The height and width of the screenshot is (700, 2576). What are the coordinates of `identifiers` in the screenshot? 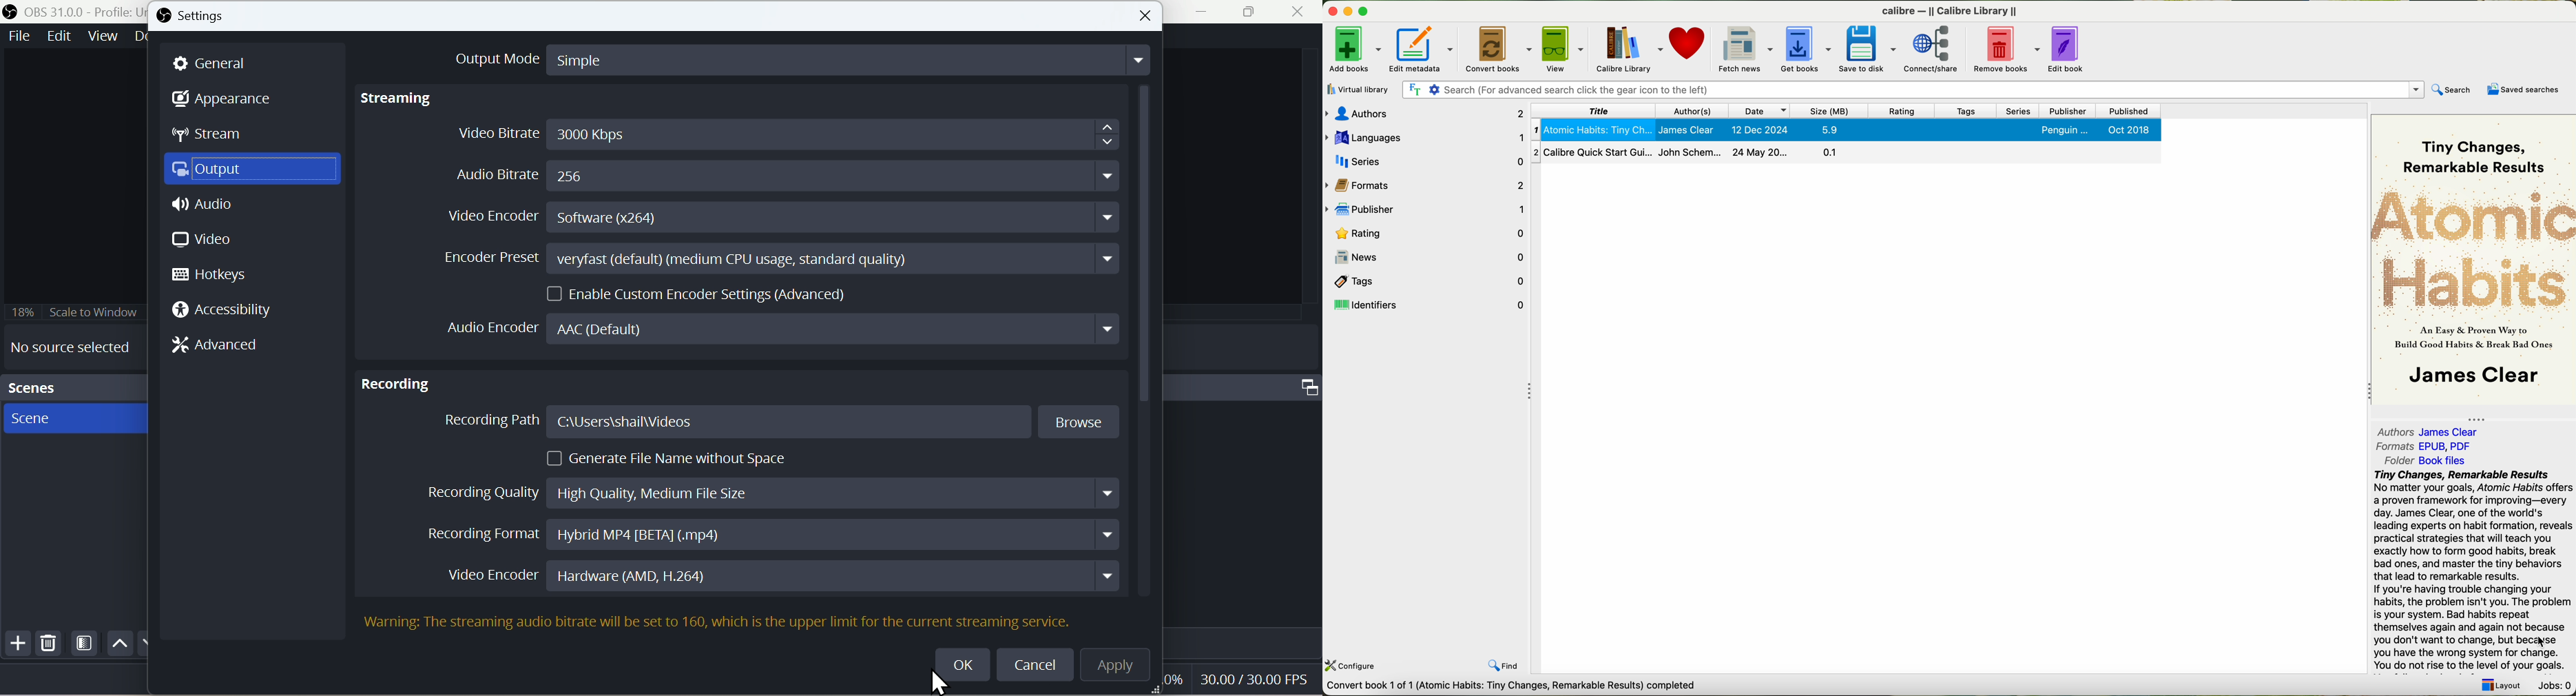 It's located at (1427, 304).